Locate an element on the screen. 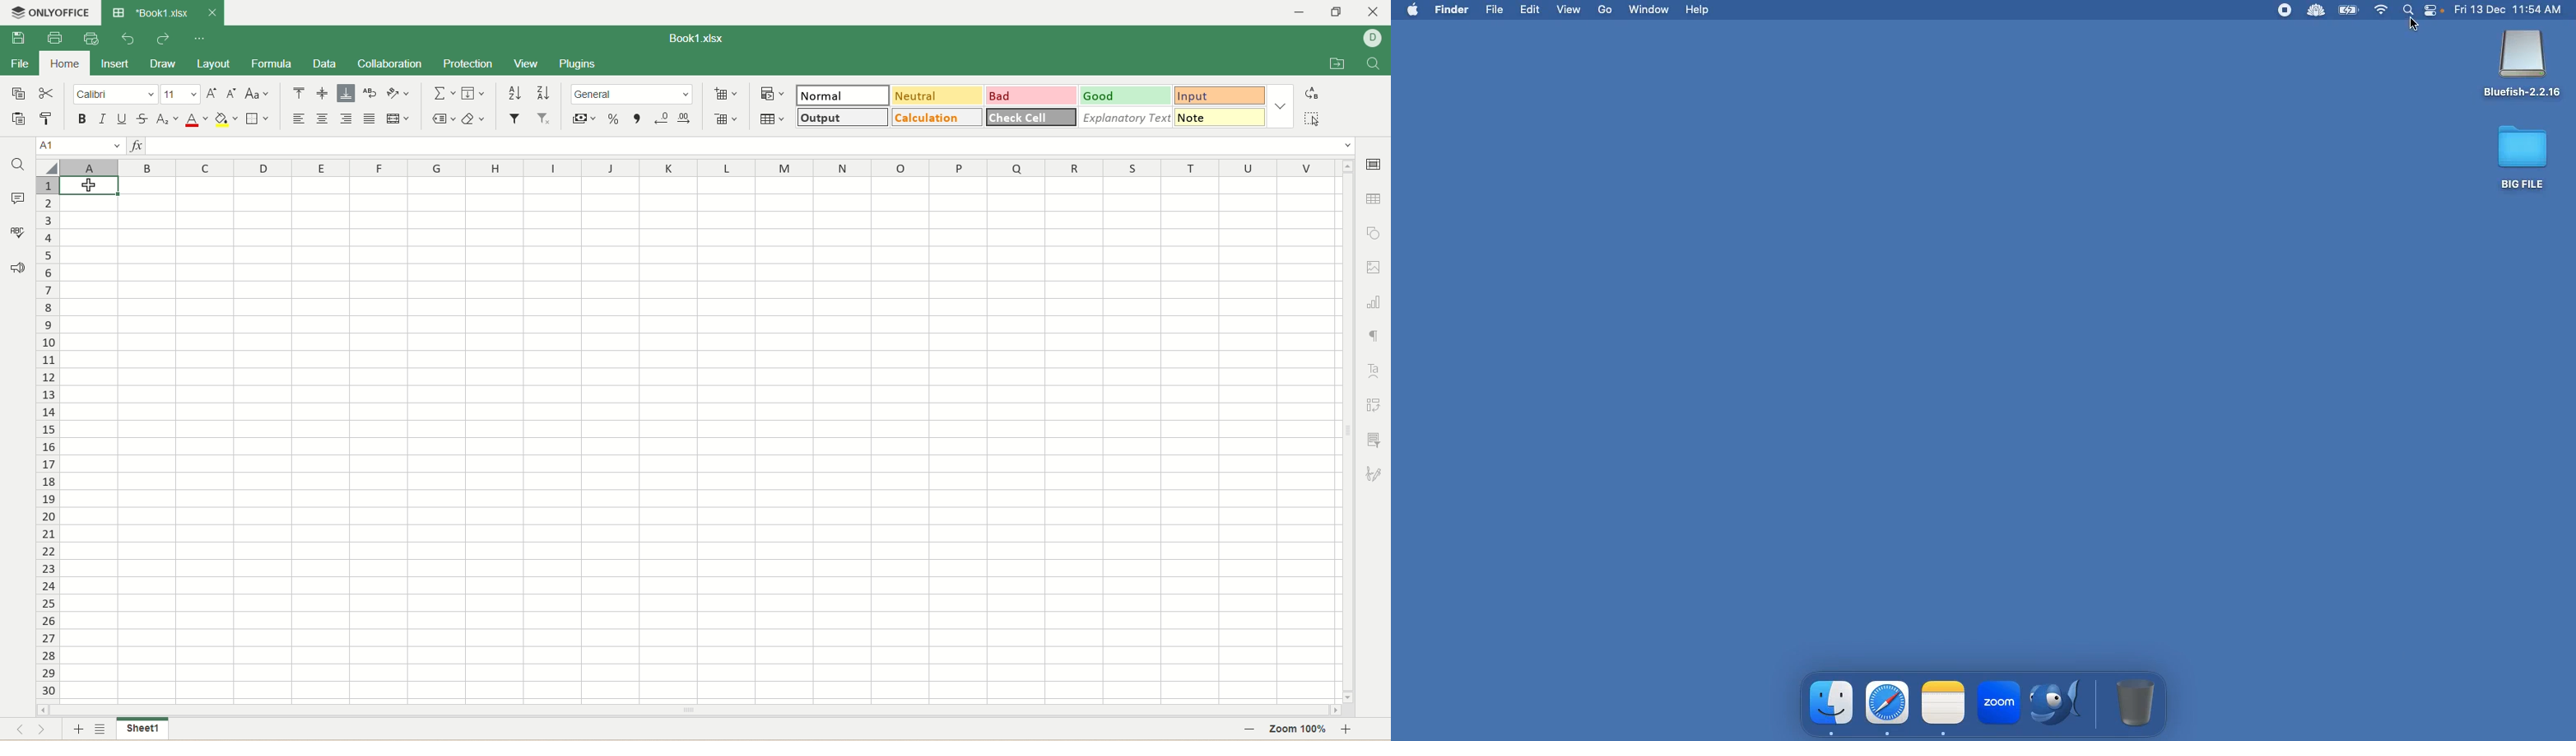 The width and height of the screenshot is (2576, 756). save is located at coordinates (14, 38).